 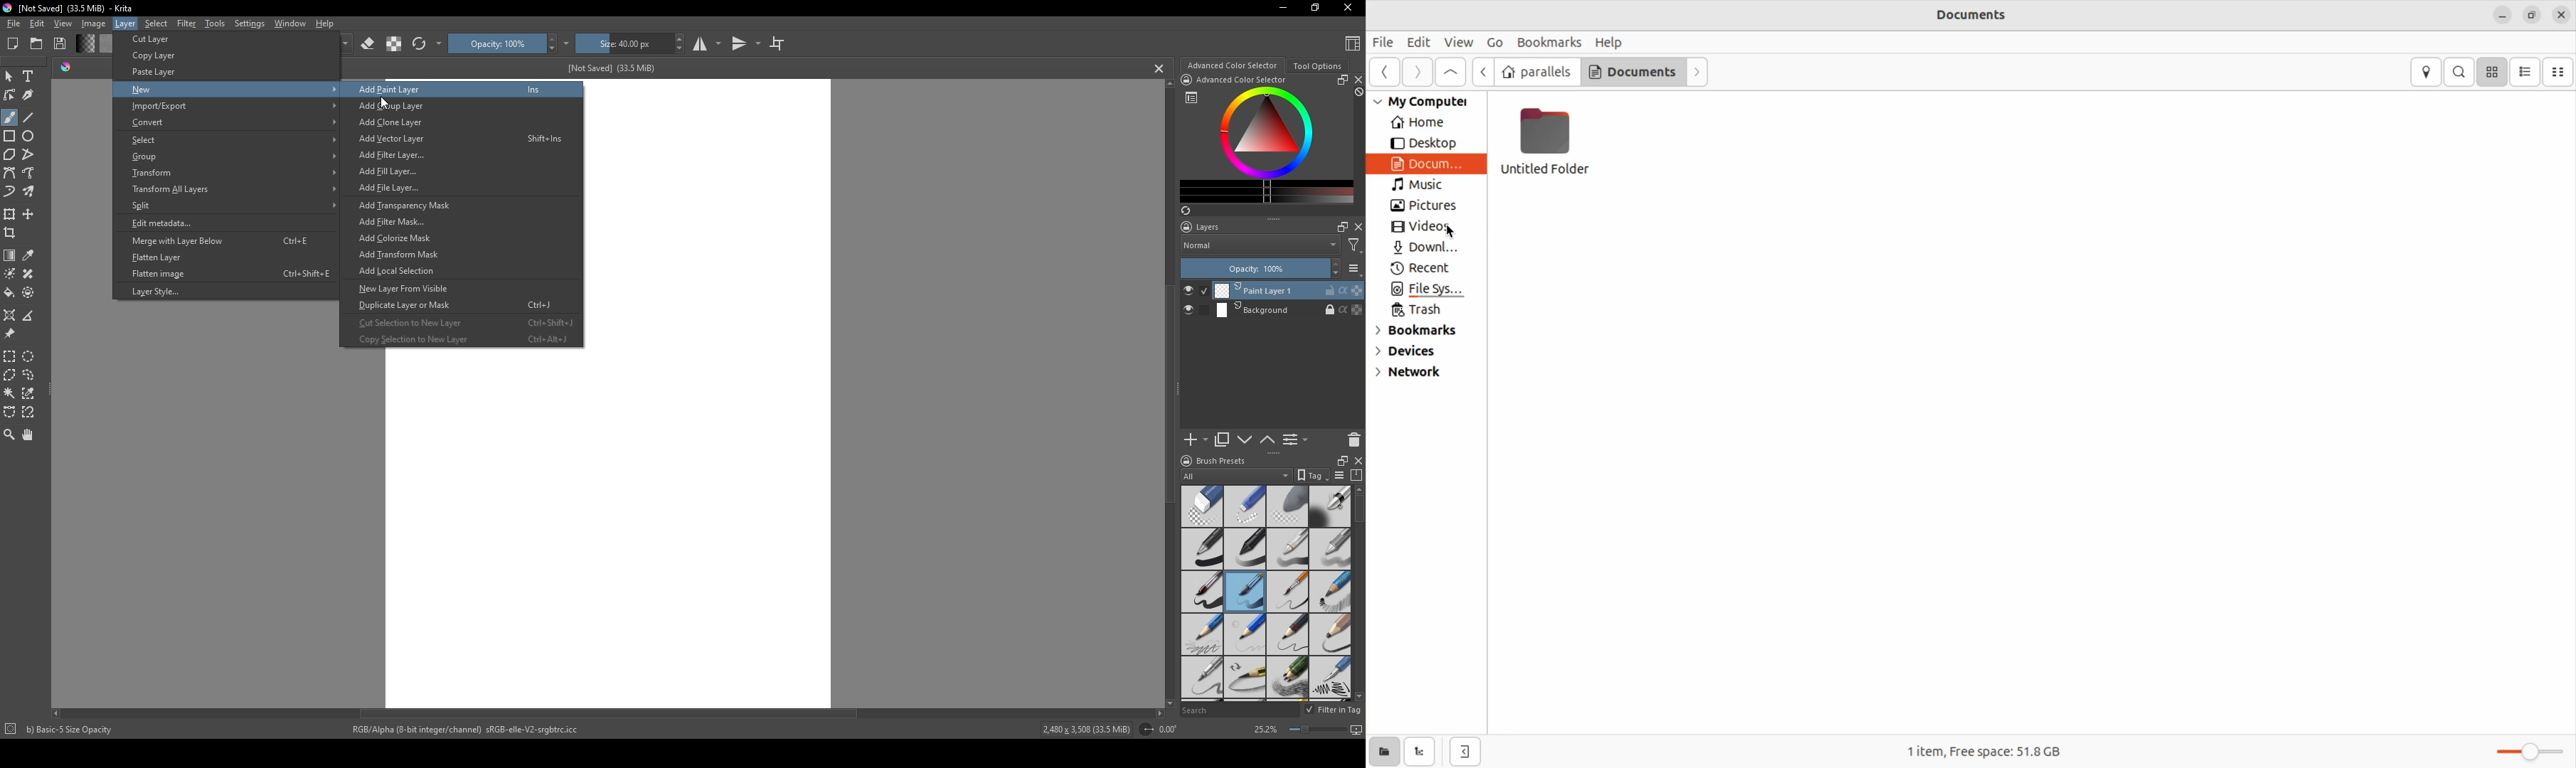 What do you see at coordinates (233, 174) in the screenshot?
I see `Transform ` at bounding box center [233, 174].